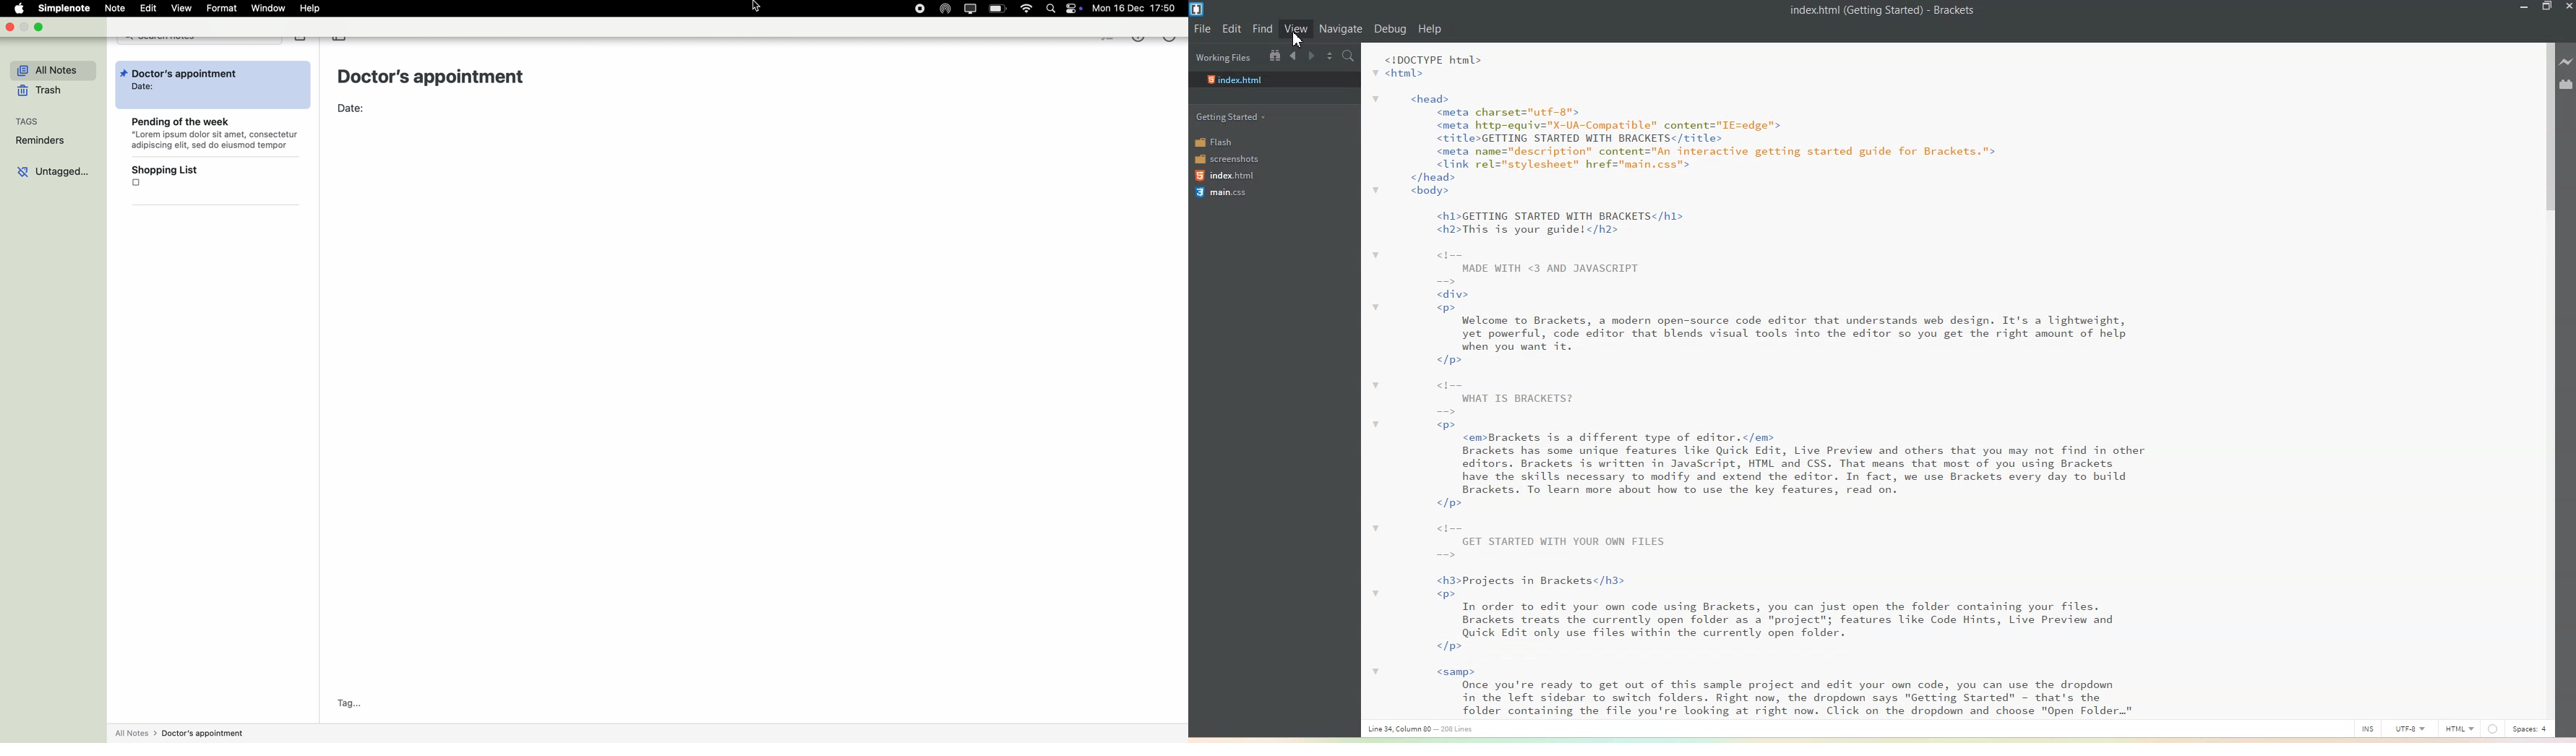 Image resolution: width=2576 pixels, height=756 pixels. What do you see at coordinates (213, 136) in the screenshot?
I see `Pending of the week
“Lorem ipsum dolor sit amet, consectetur
adipiscing elit, sed do eiusmod tempor` at bounding box center [213, 136].